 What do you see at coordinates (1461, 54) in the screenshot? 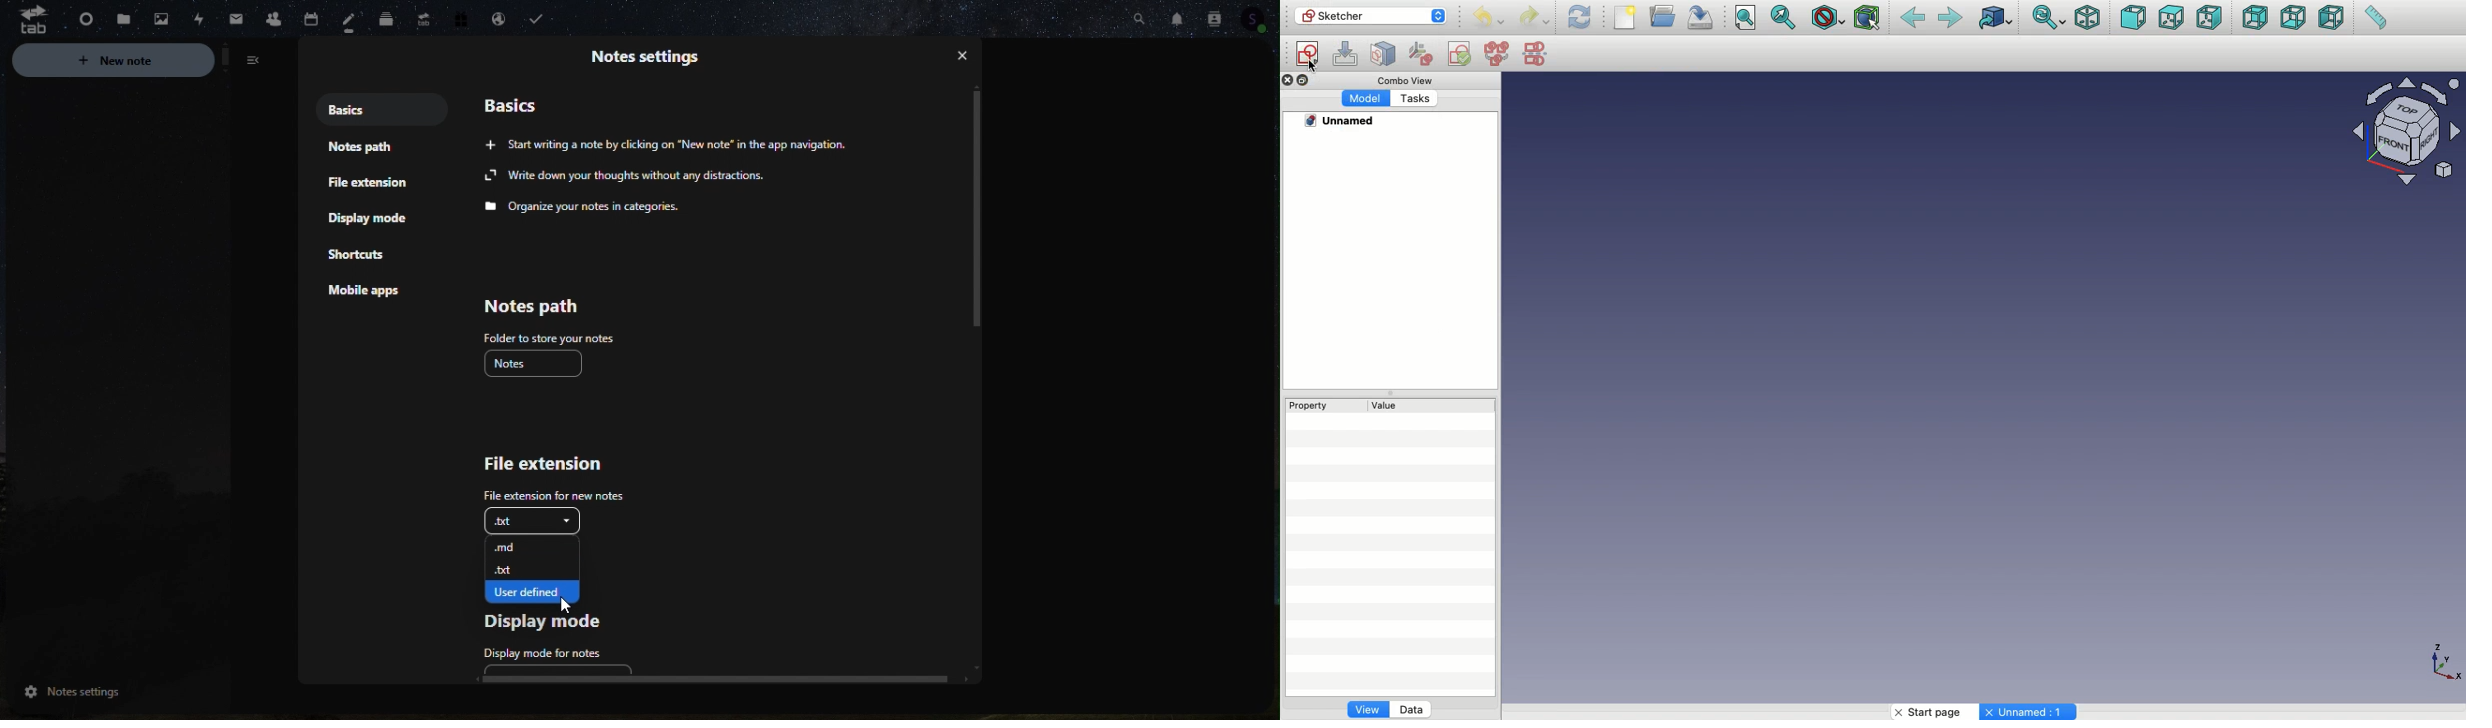
I see `Validate sketch` at bounding box center [1461, 54].